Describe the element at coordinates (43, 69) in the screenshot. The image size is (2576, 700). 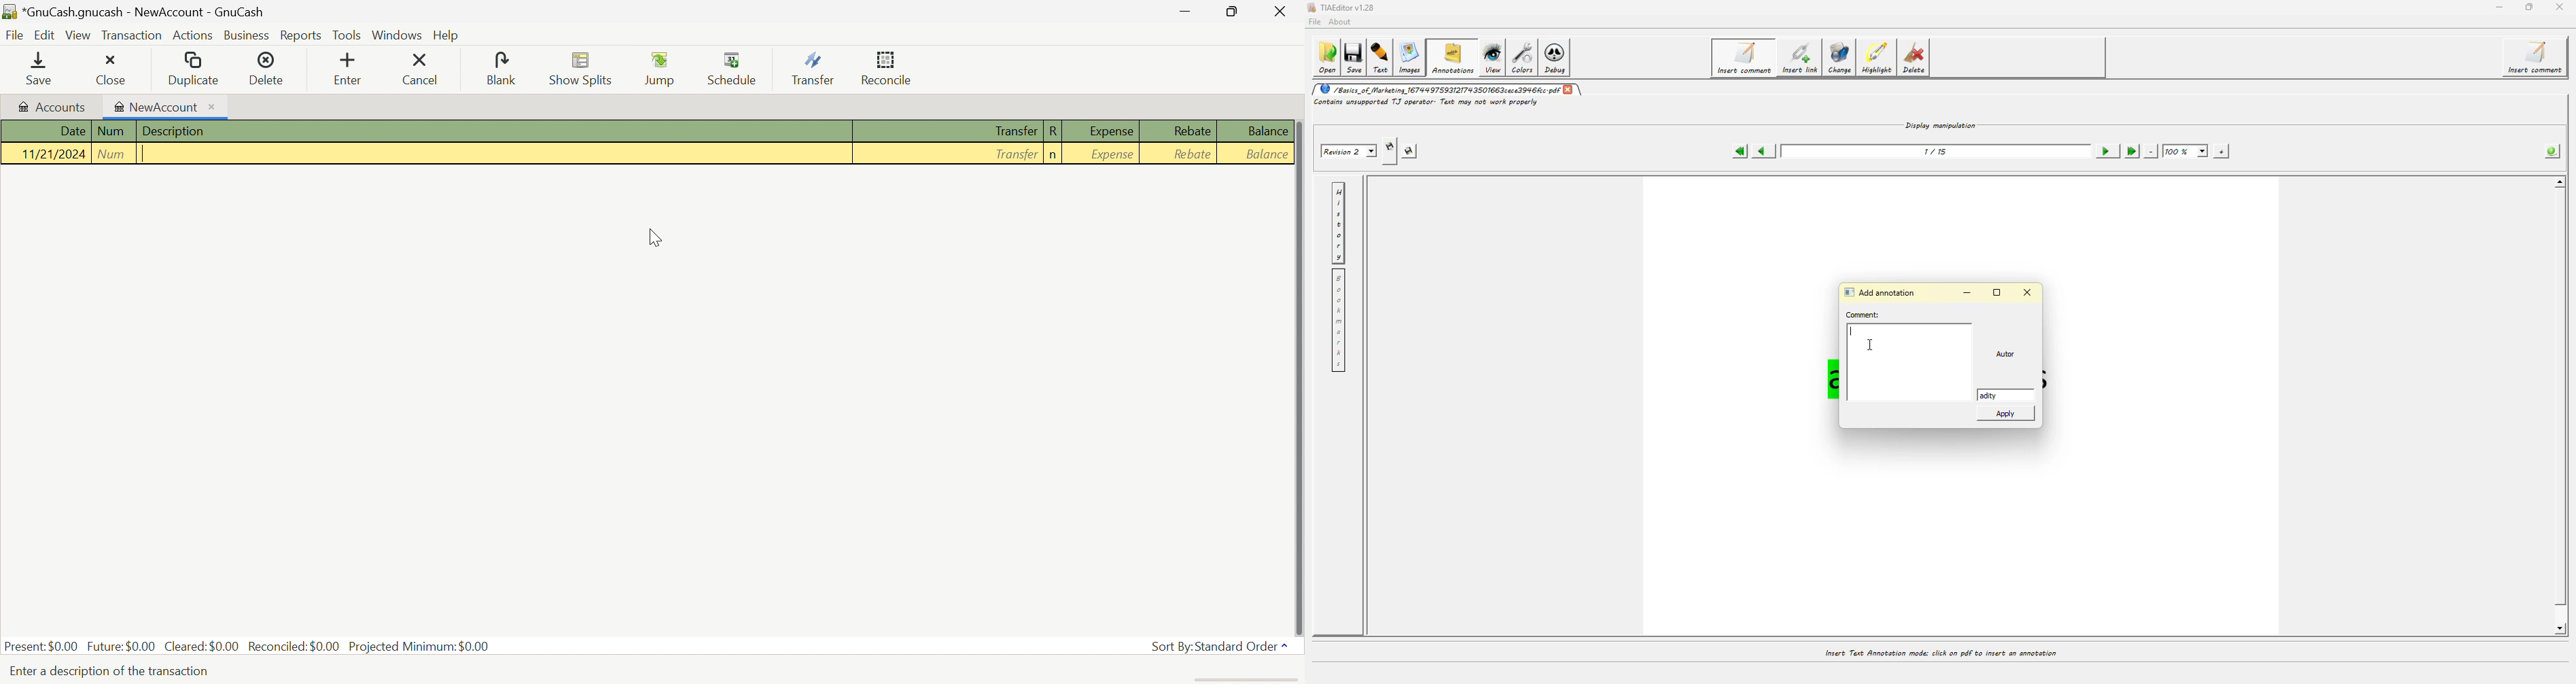
I see `save` at that location.